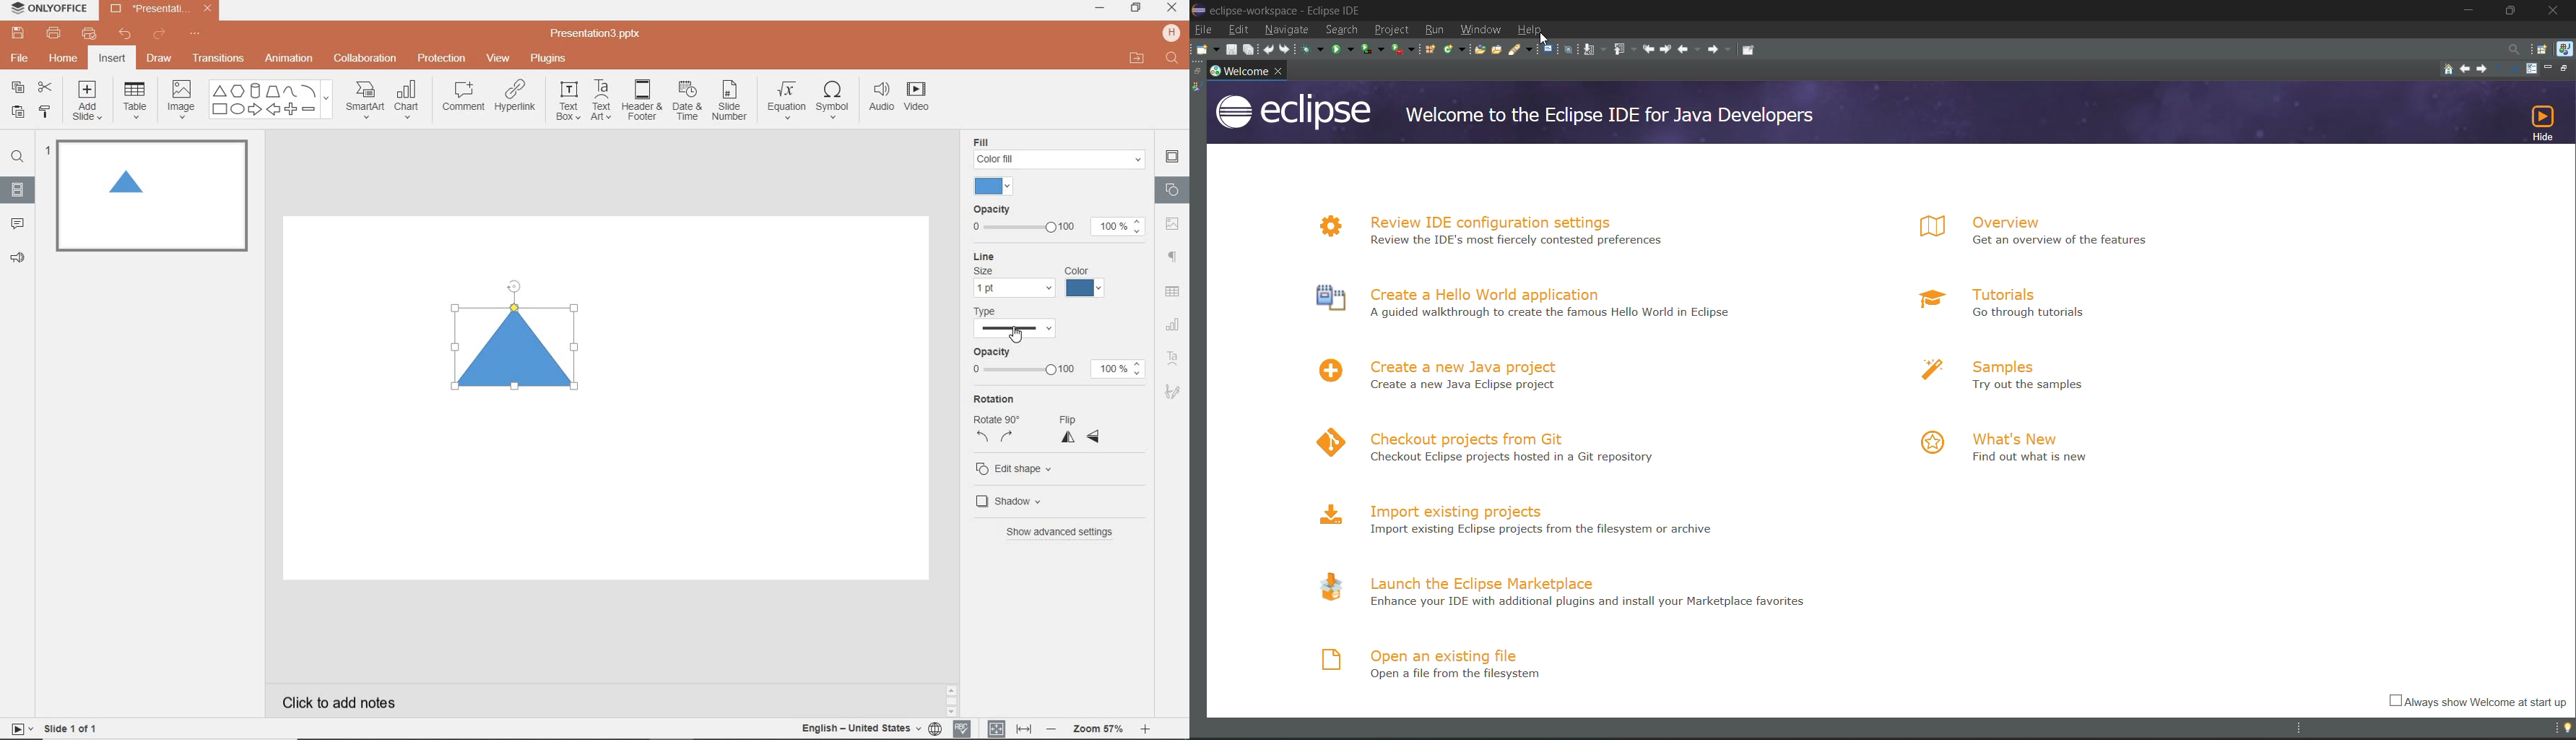 This screenshot has height=756, width=2576. Describe the element at coordinates (1054, 730) in the screenshot. I see `zoom out` at that location.